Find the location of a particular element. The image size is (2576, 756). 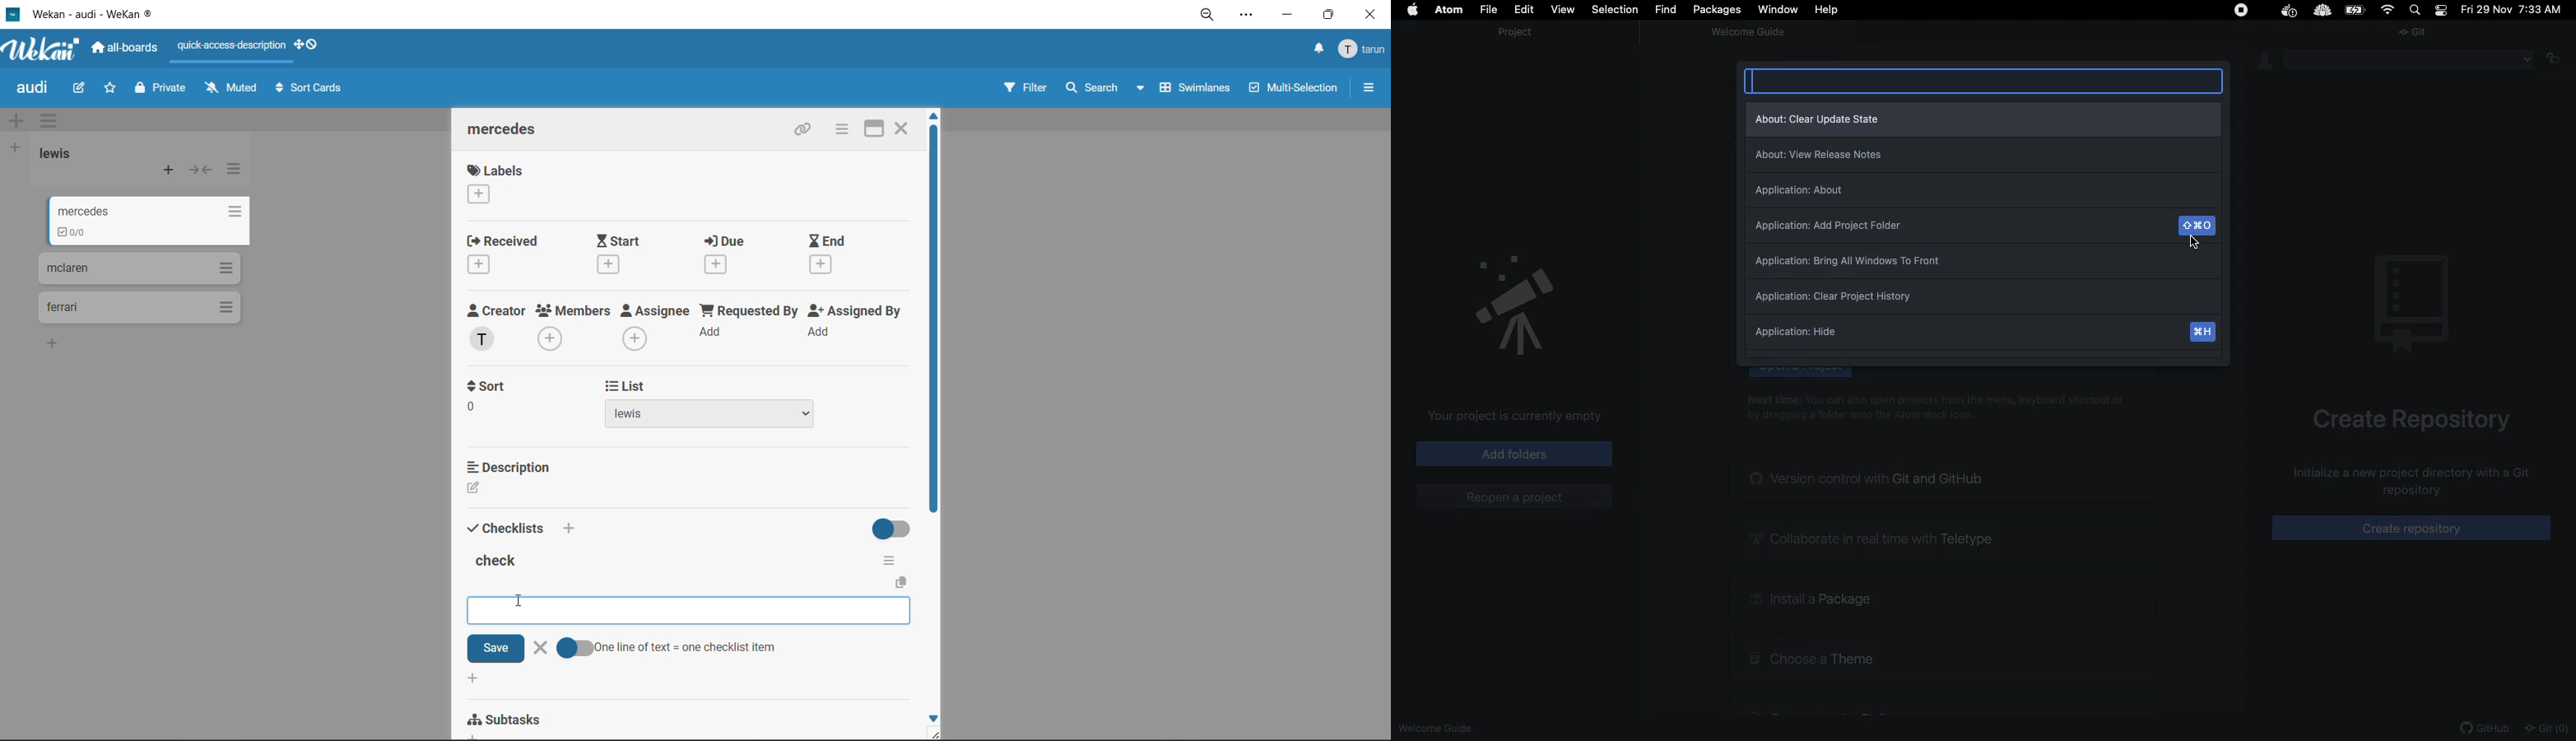

add card is located at coordinates (170, 173).